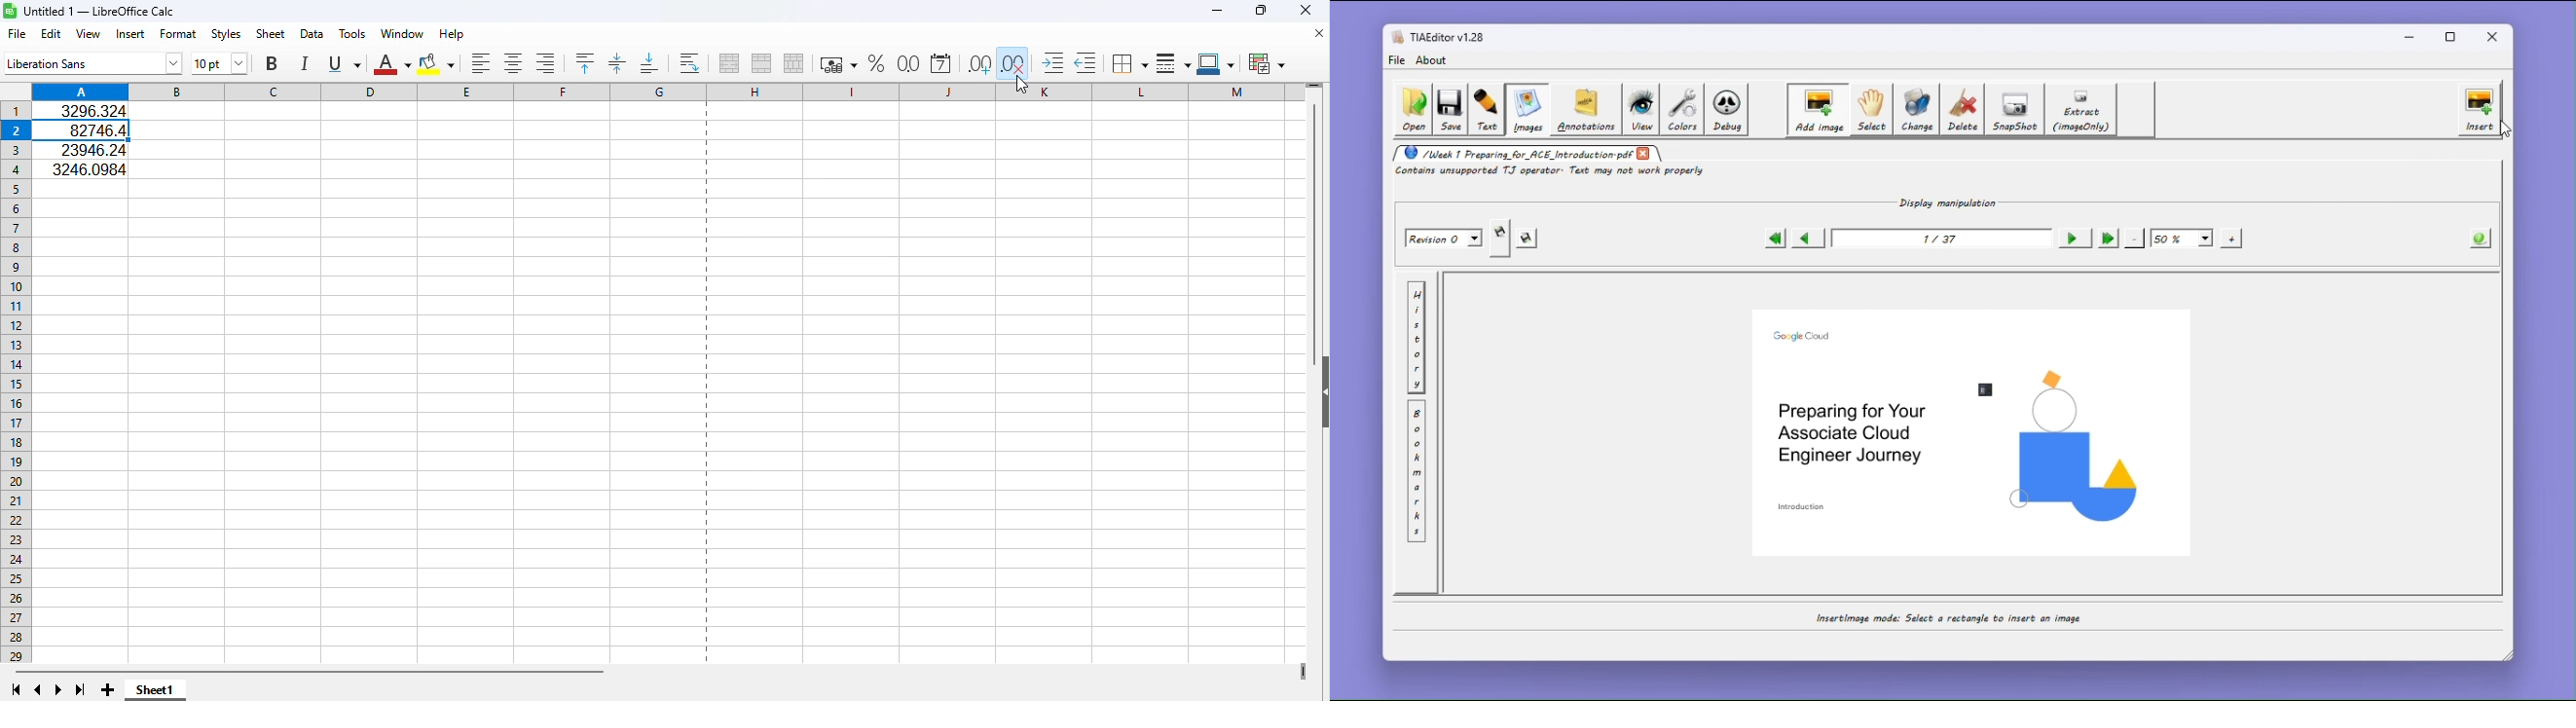 Image resolution: width=2576 pixels, height=728 pixels. What do you see at coordinates (92, 110) in the screenshot?
I see `3296.324` at bounding box center [92, 110].